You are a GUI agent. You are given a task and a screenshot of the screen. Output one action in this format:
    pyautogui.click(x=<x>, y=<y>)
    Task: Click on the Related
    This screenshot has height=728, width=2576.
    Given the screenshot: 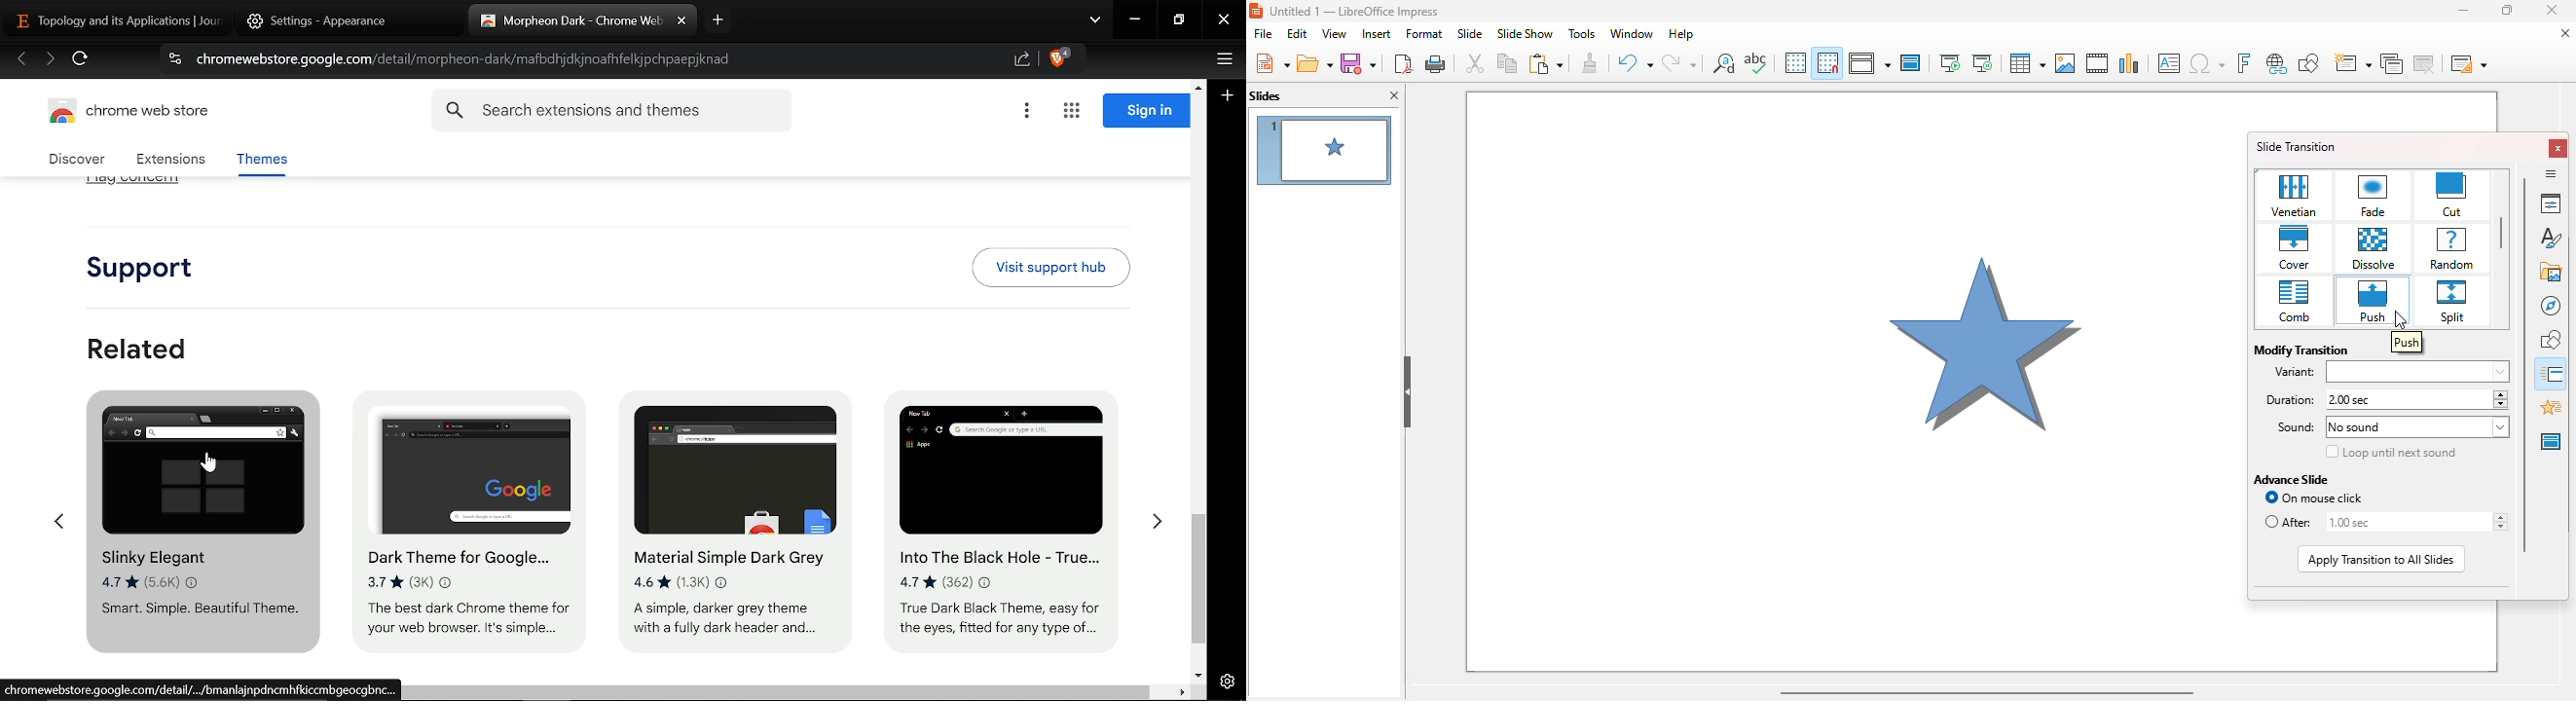 What is the action you would take?
    pyautogui.click(x=138, y=339)
    